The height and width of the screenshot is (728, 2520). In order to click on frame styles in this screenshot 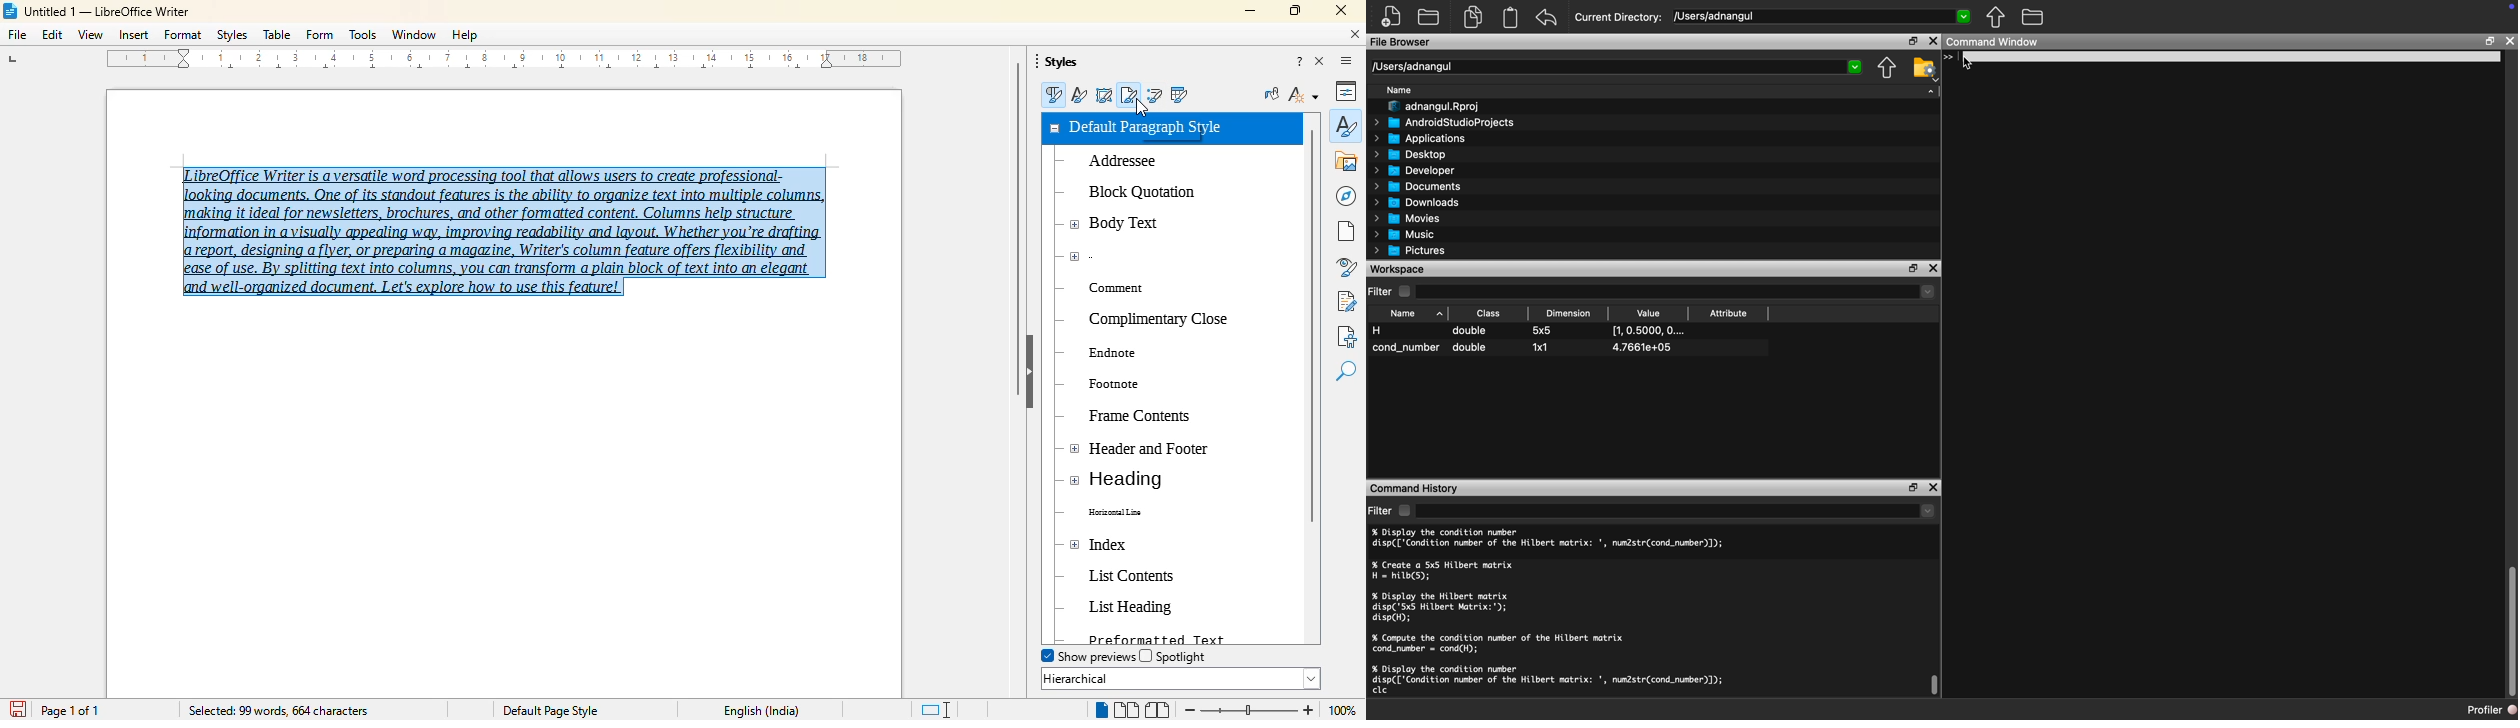, I will do `click(1104, 95)`.